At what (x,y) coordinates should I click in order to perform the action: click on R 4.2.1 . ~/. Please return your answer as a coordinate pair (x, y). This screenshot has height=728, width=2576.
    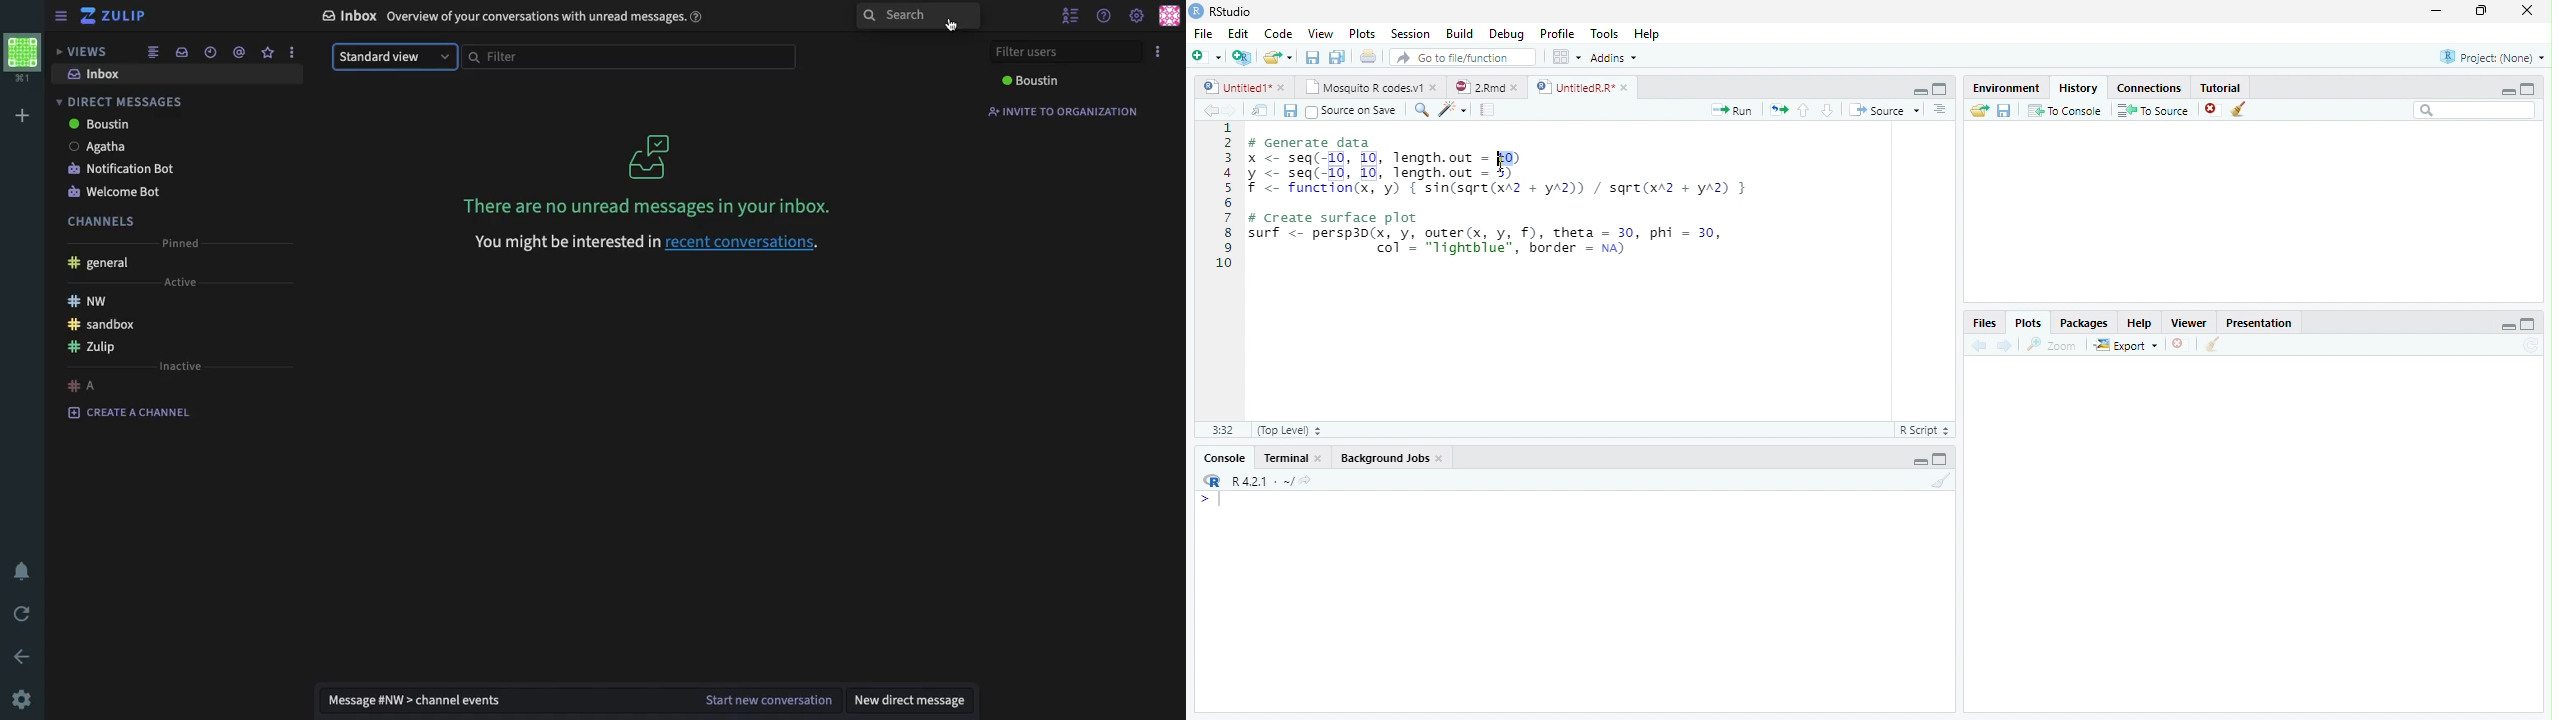
    Looking at the image, I should click on (1262, 480).